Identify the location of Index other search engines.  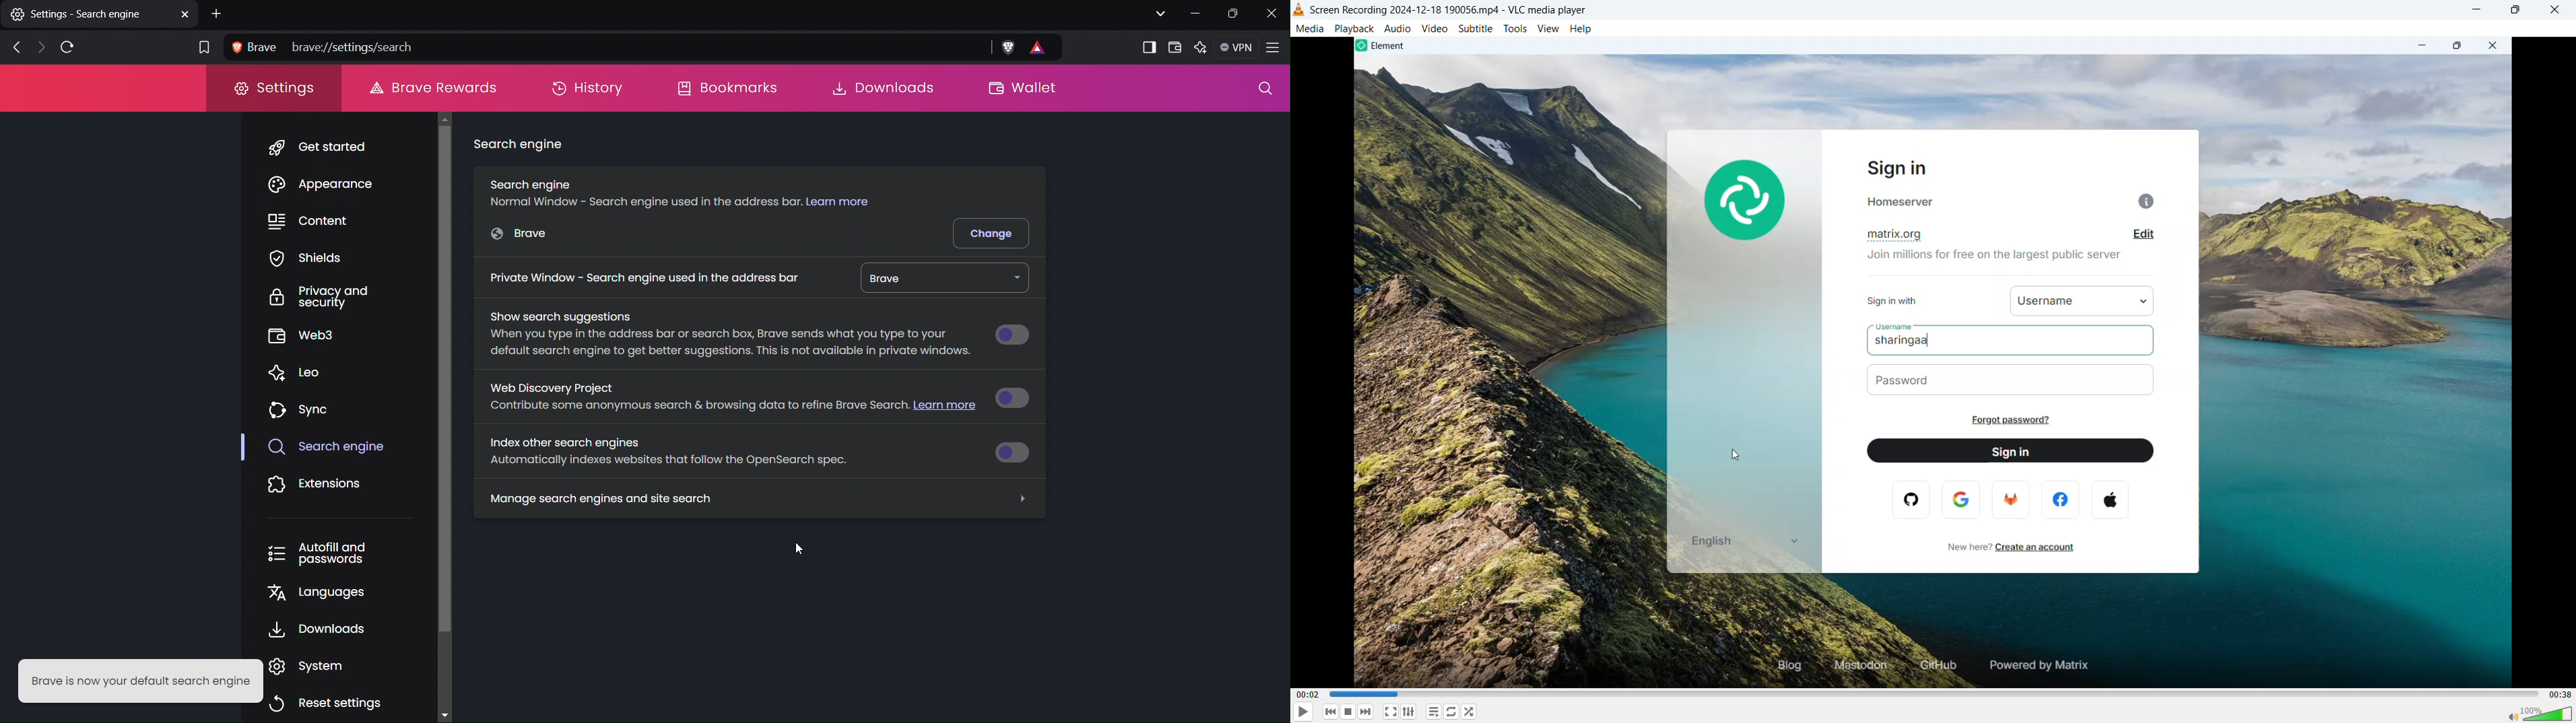
(669, 452).